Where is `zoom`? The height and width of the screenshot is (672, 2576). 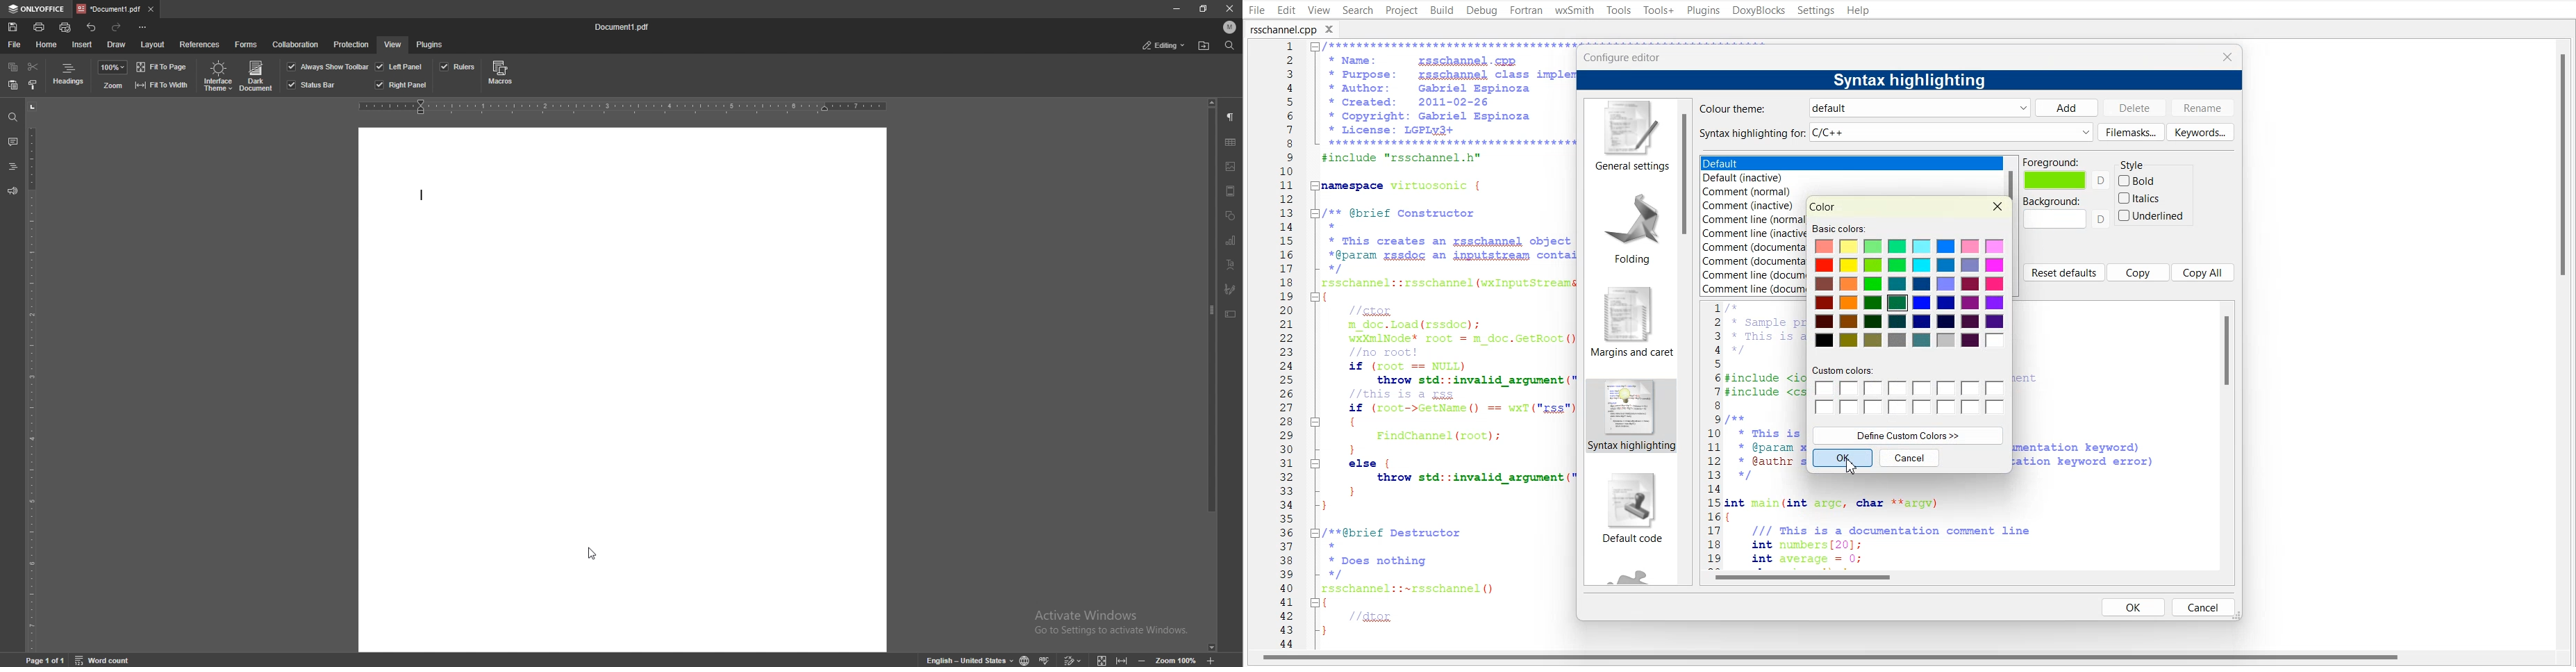
zoom is located at coordinates (113, 67).